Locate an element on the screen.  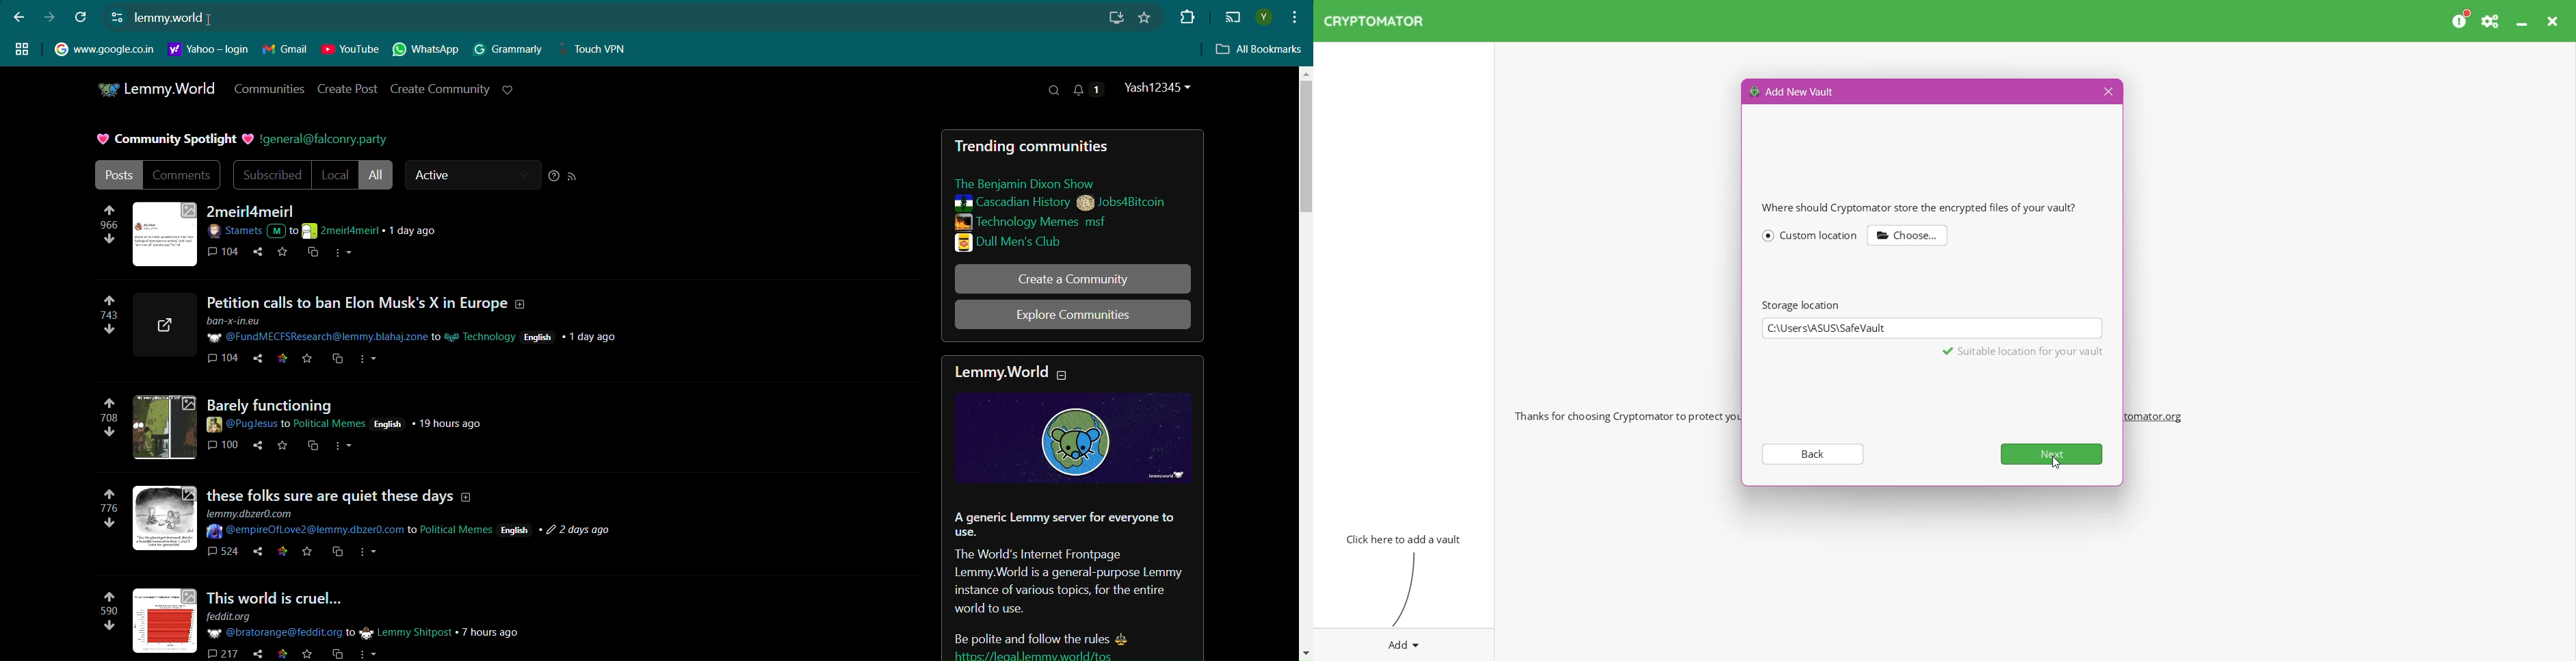
feddit.org is located at coordinates (238, 617).